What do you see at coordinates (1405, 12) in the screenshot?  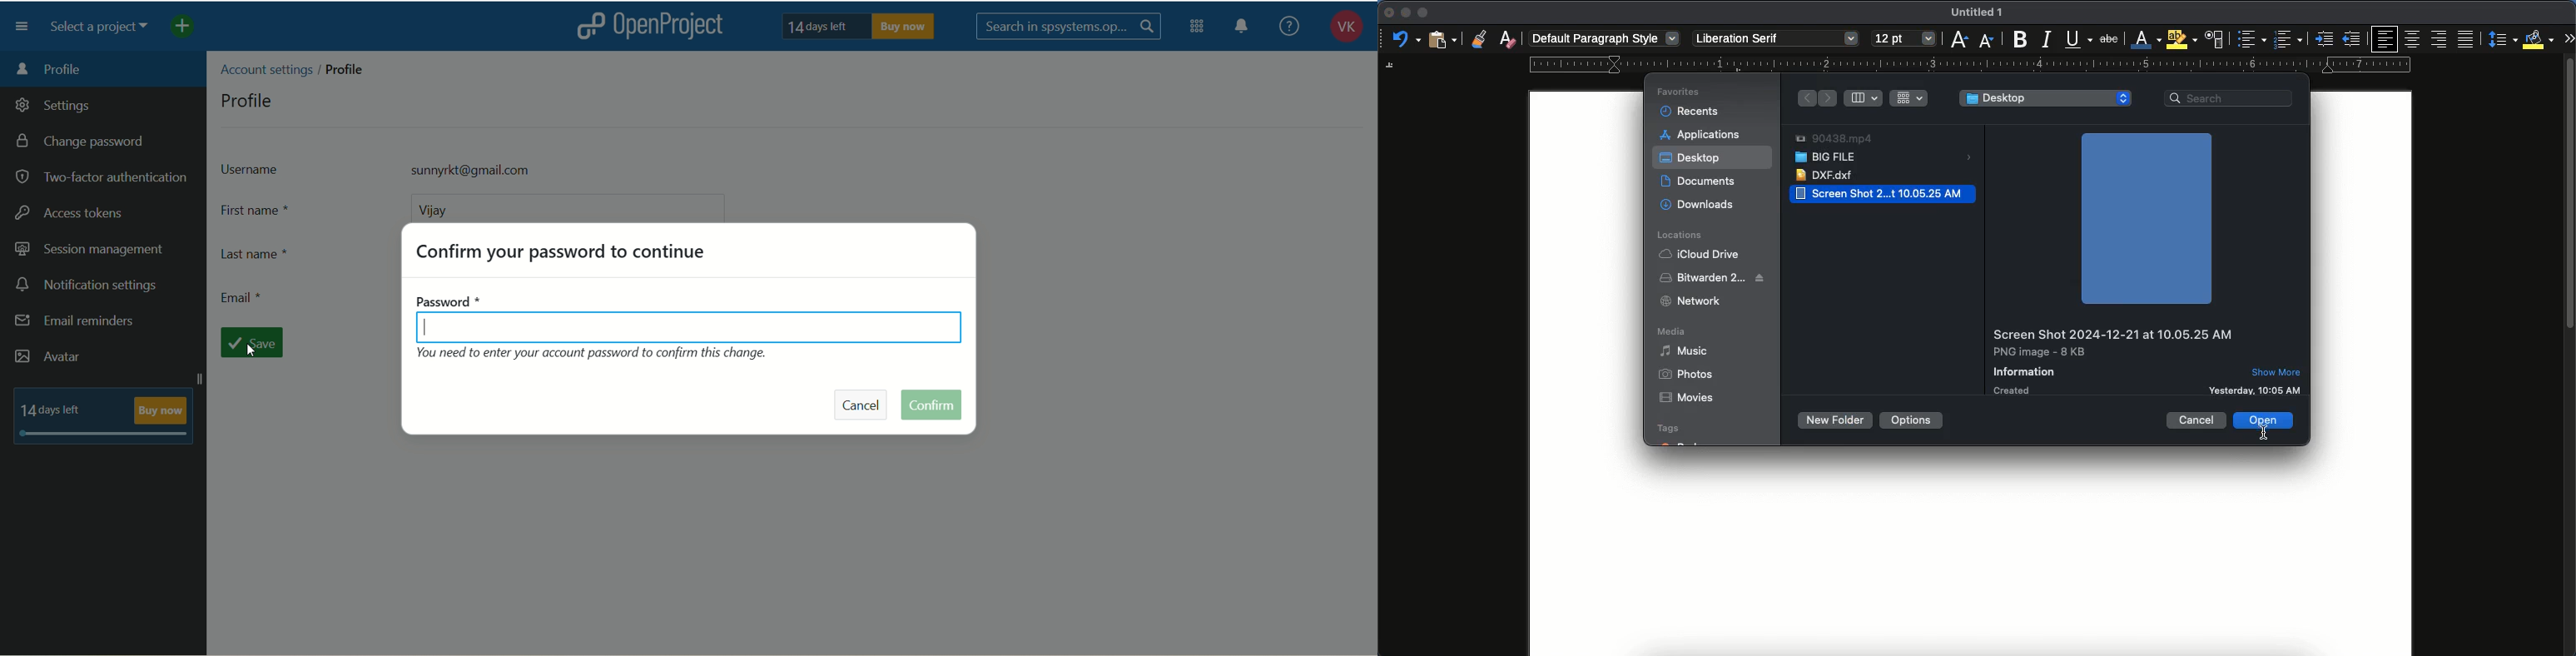 I see `minimize` at bounding box center [1405, 12].